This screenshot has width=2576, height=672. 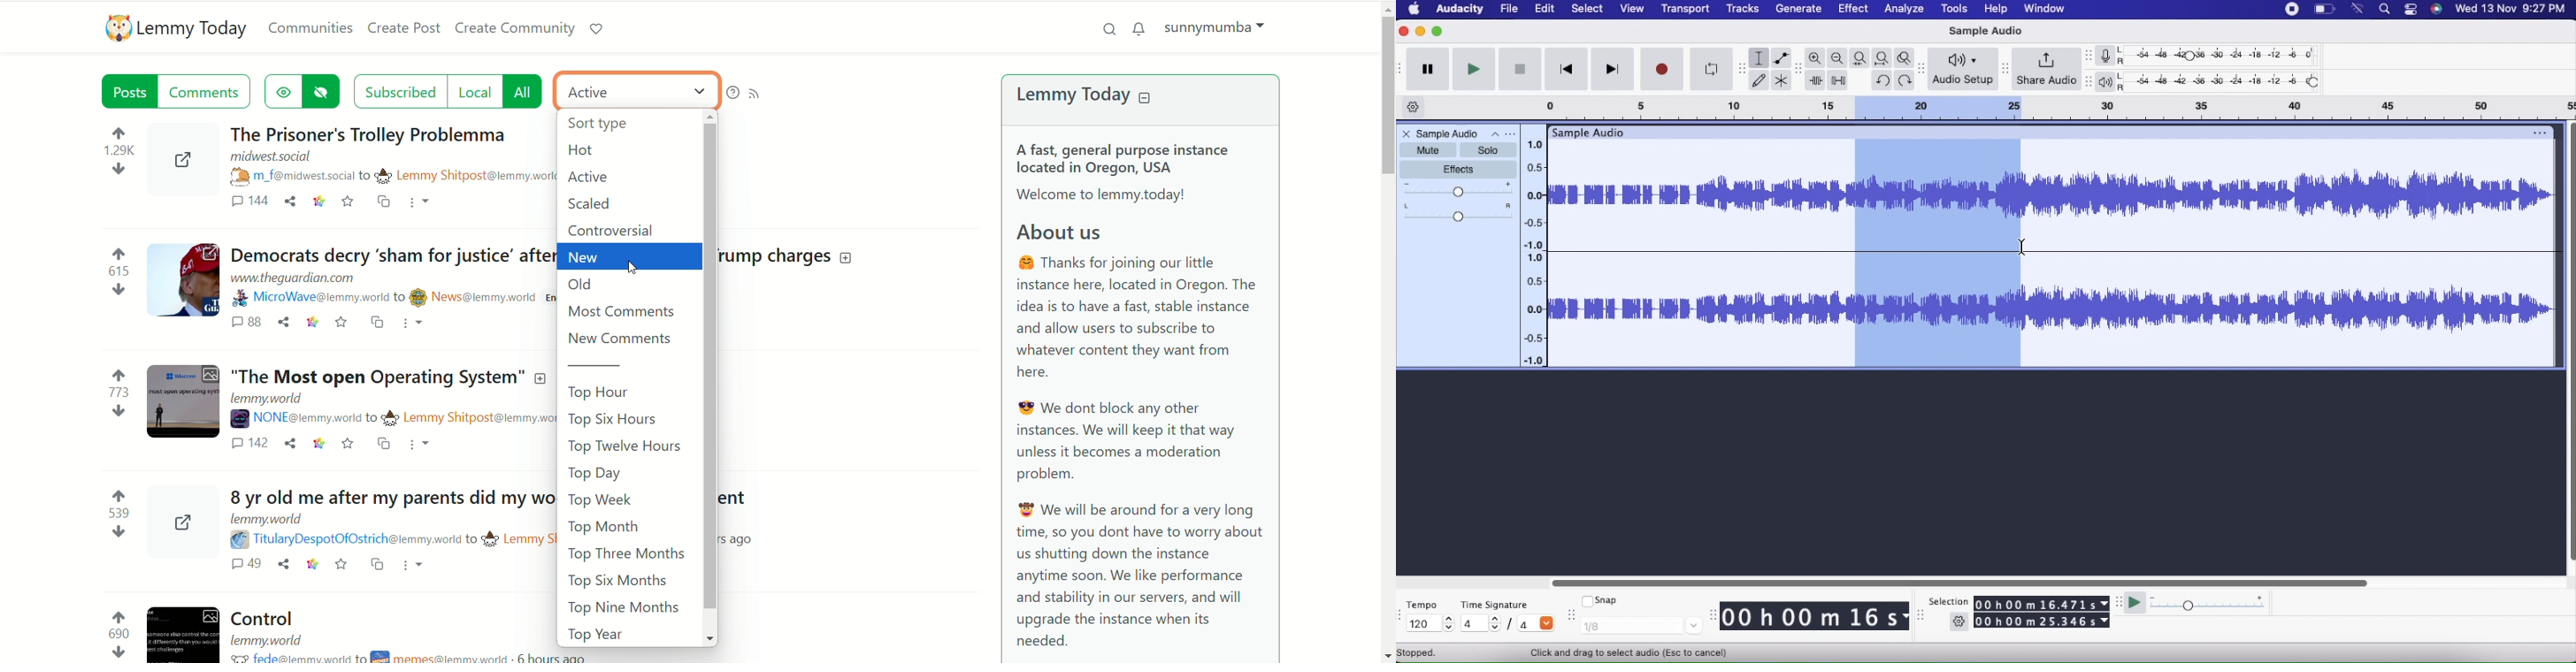 What do you see at coordinates (714, 375) in the screenshot?
I see `vertical scroll bar` at bounding box center [714, 375].